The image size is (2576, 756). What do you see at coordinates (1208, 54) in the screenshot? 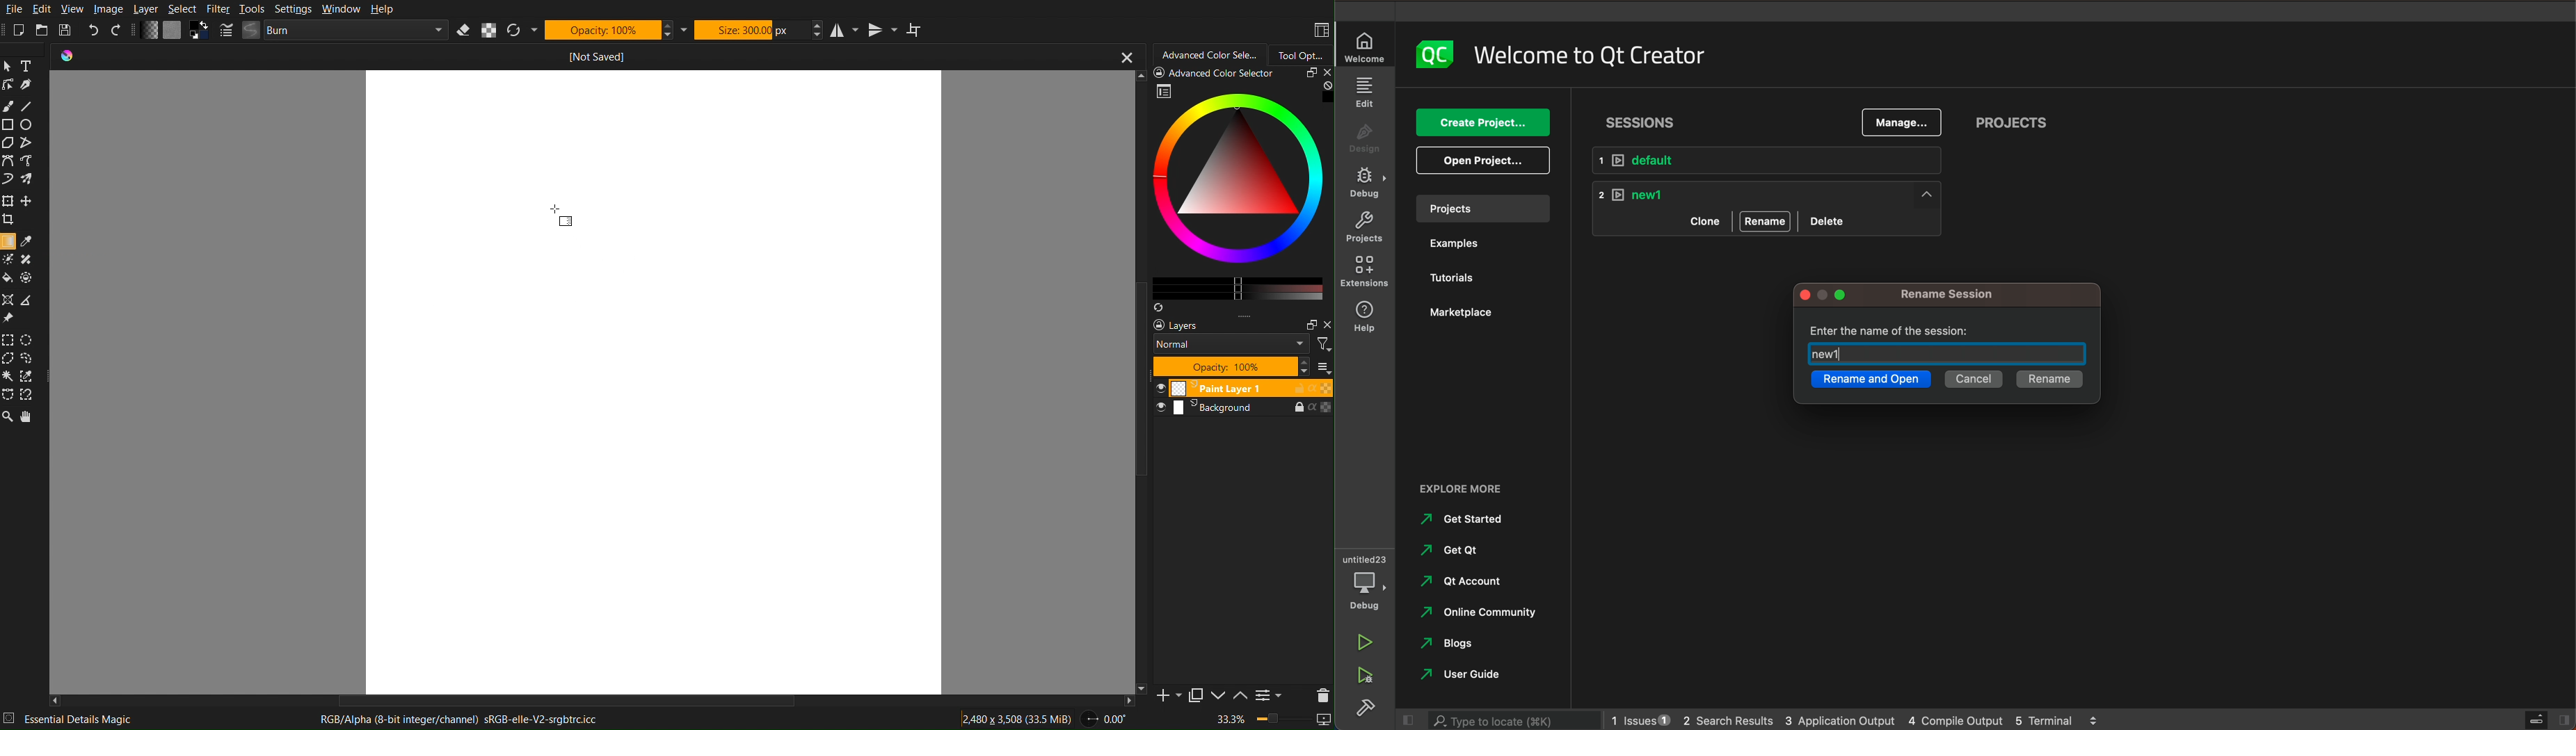
I see `Advanced Color Selector` at bounding box center [1208, 54].